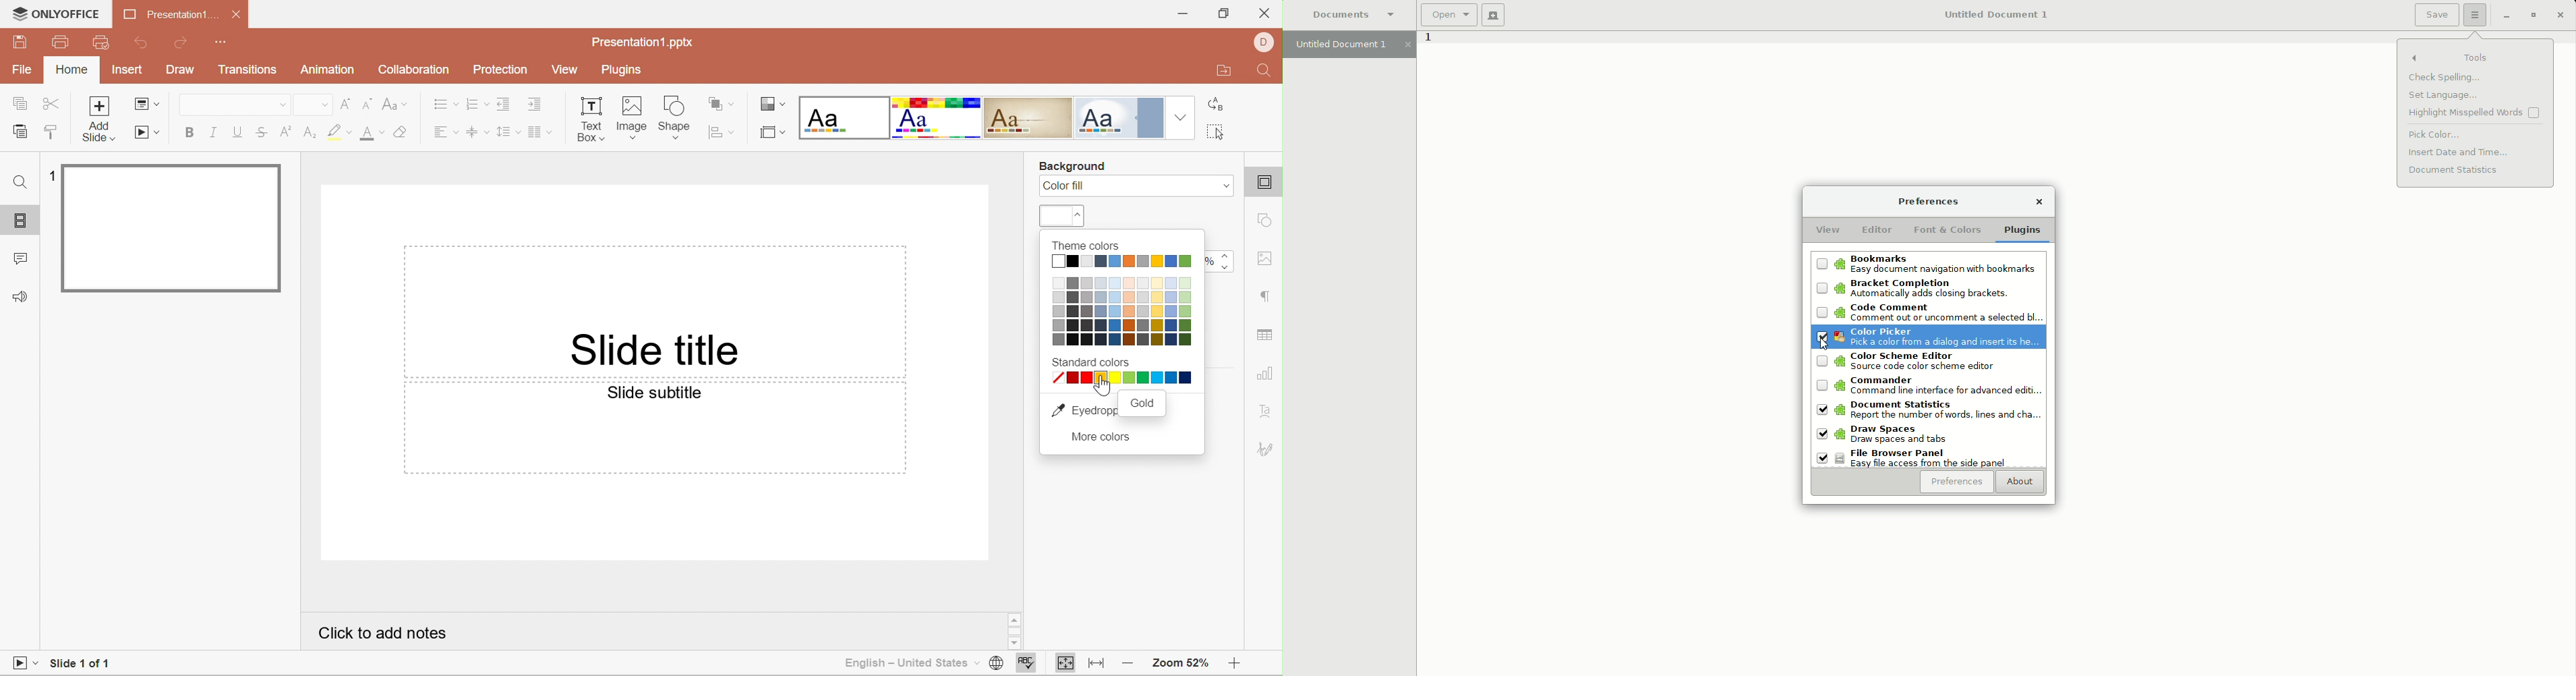  I want to click on cursor, so click(1103, 386).